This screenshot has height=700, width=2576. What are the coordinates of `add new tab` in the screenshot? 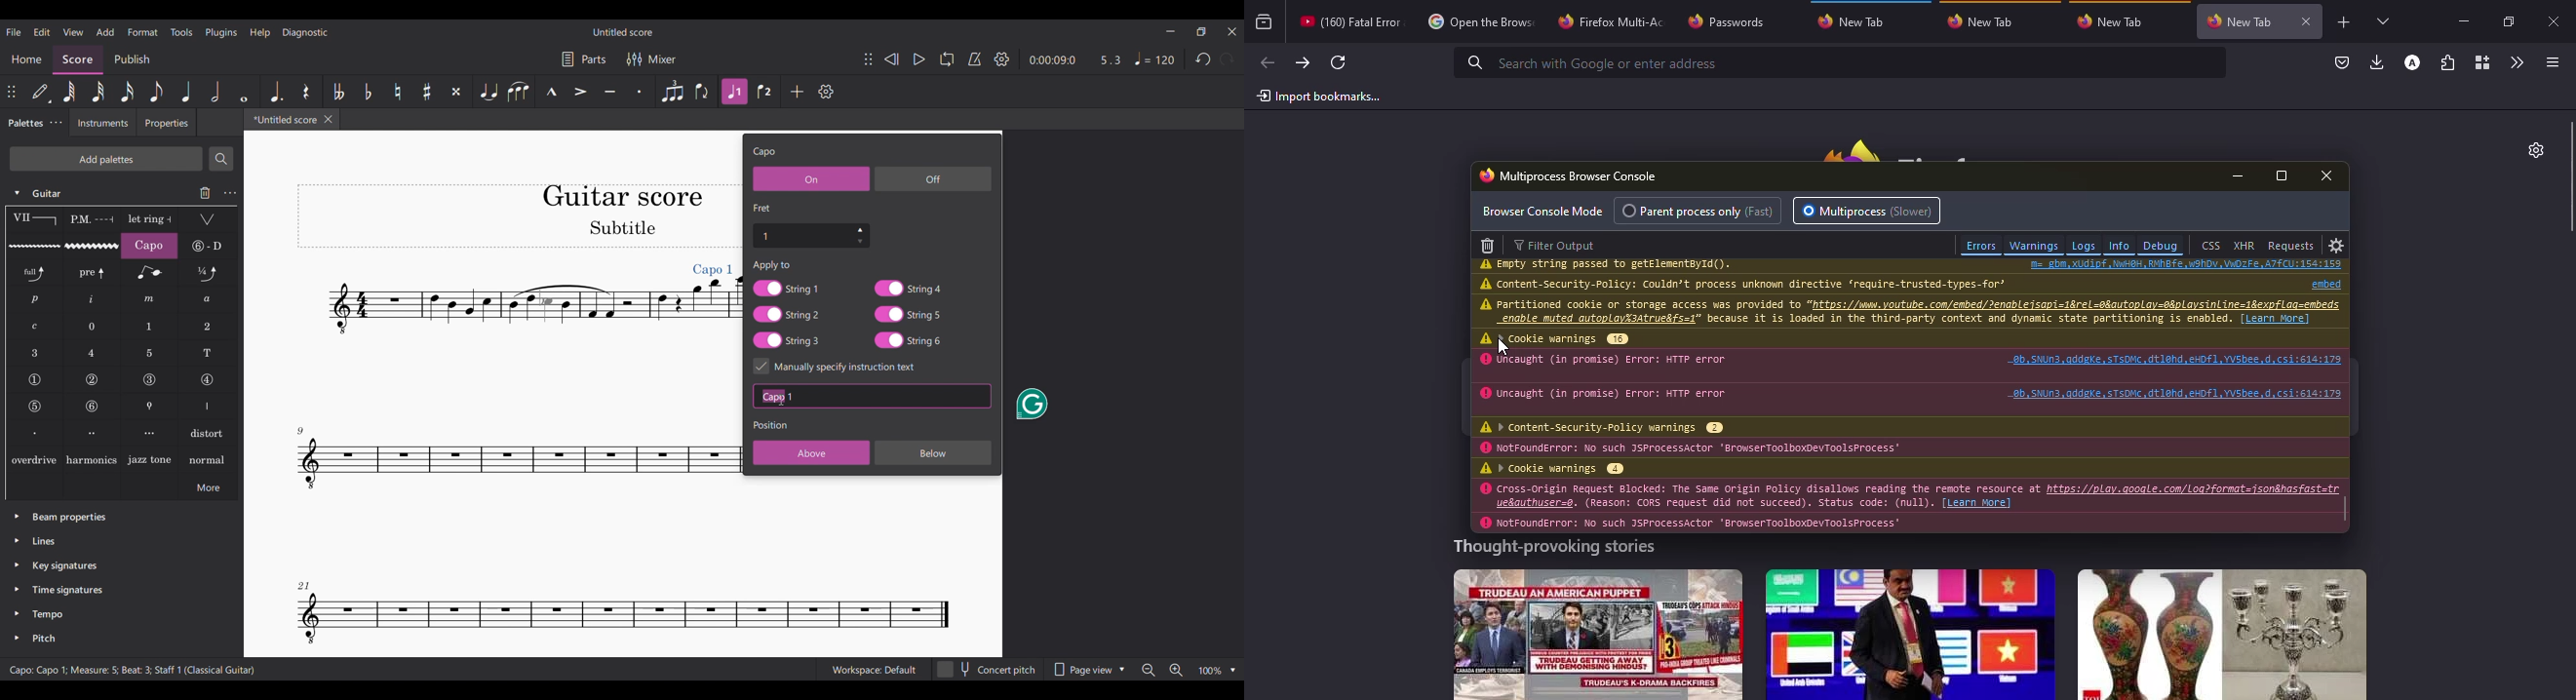 It's located at (2345, 22).